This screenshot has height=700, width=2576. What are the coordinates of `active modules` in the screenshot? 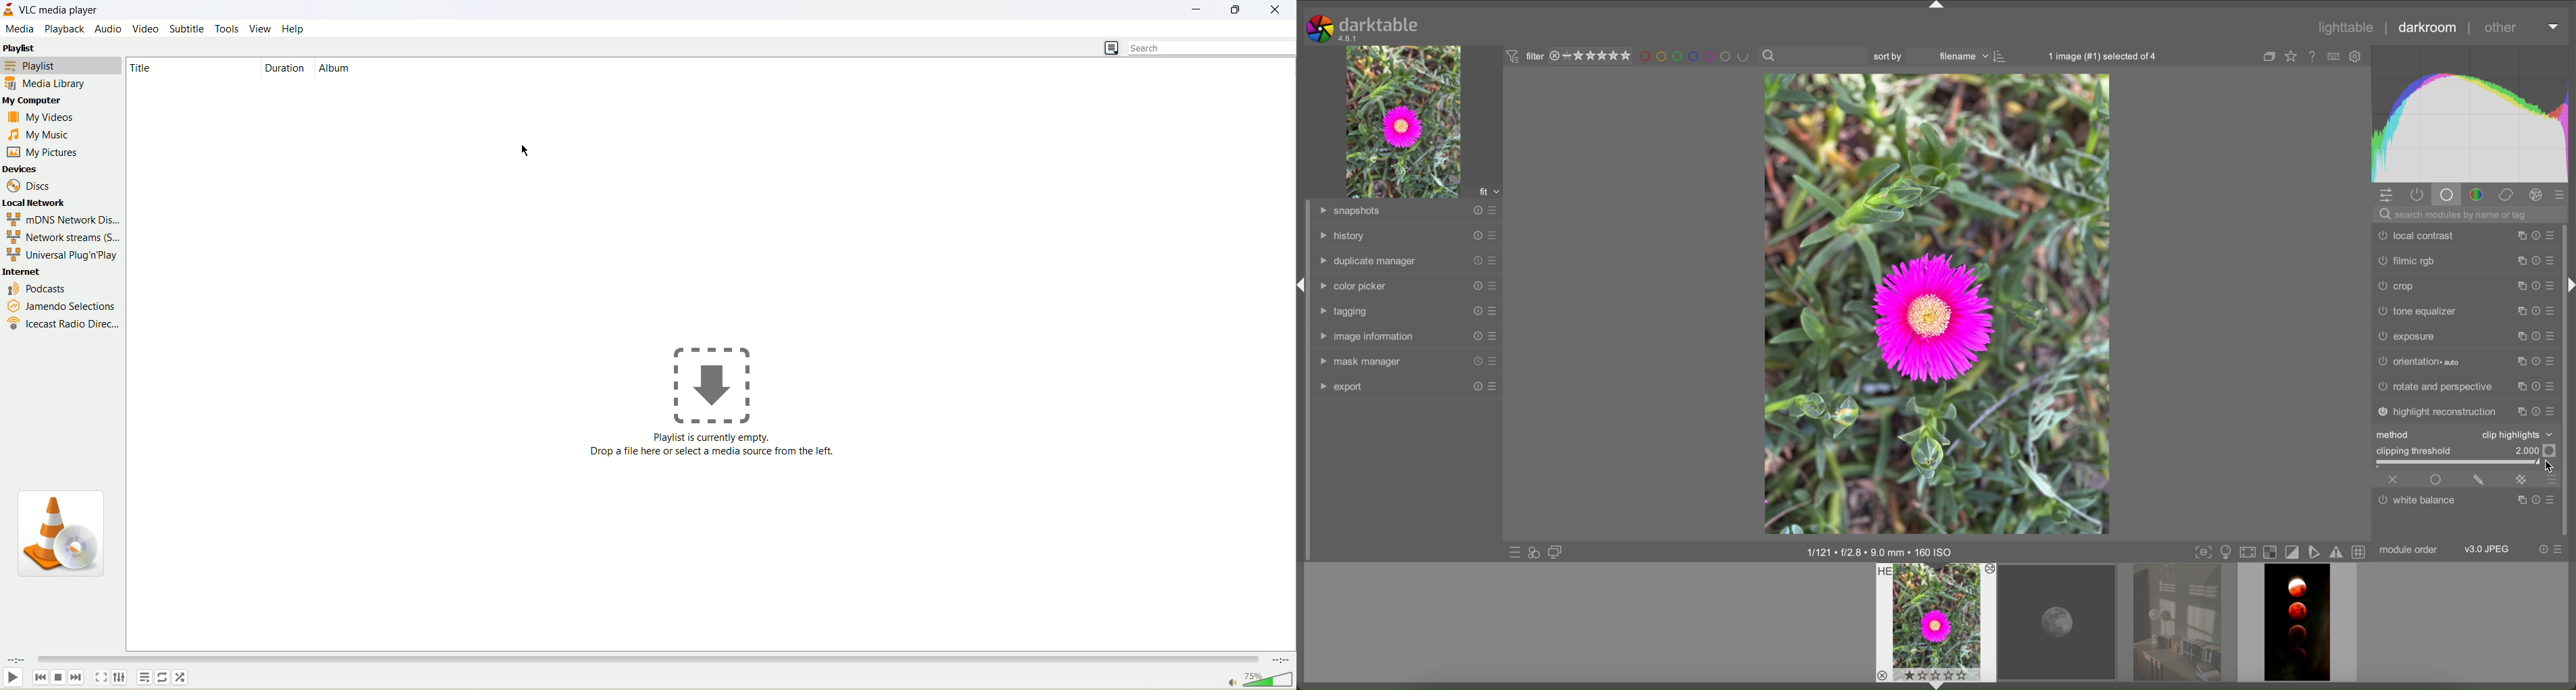 It's located at (2417, 195).